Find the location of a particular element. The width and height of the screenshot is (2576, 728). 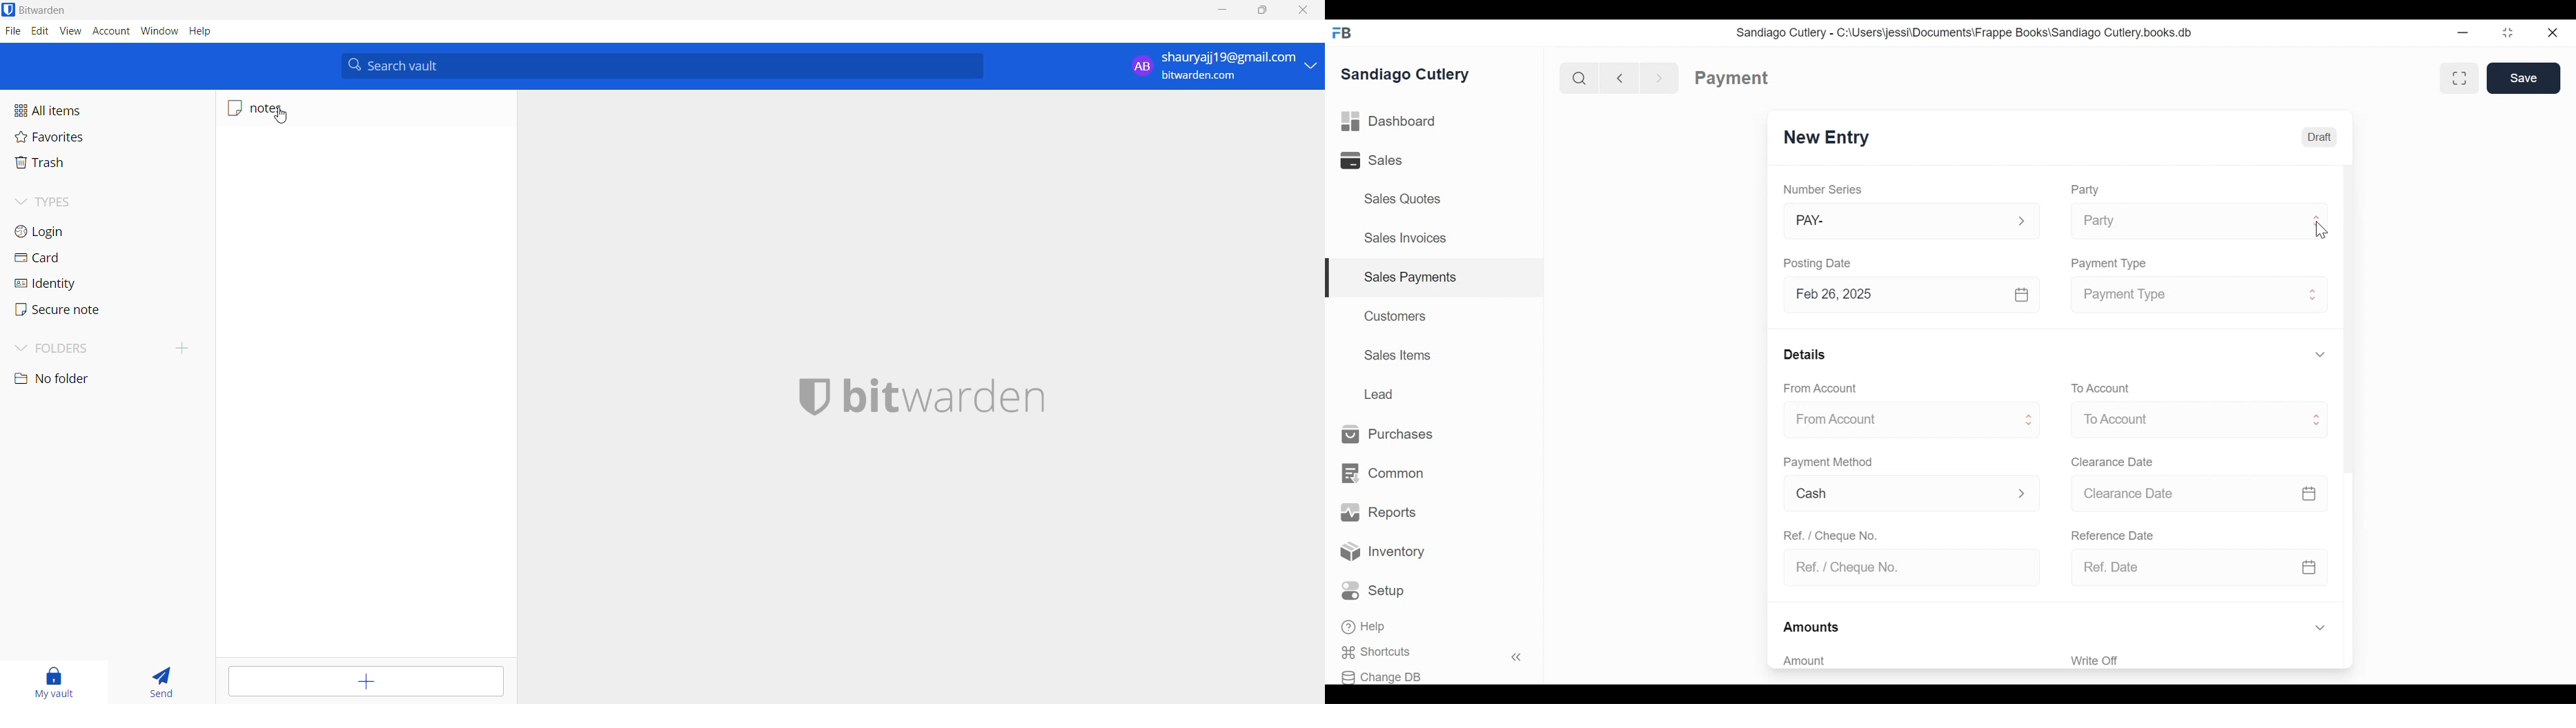

Search is located at coordinates (1576, 78).